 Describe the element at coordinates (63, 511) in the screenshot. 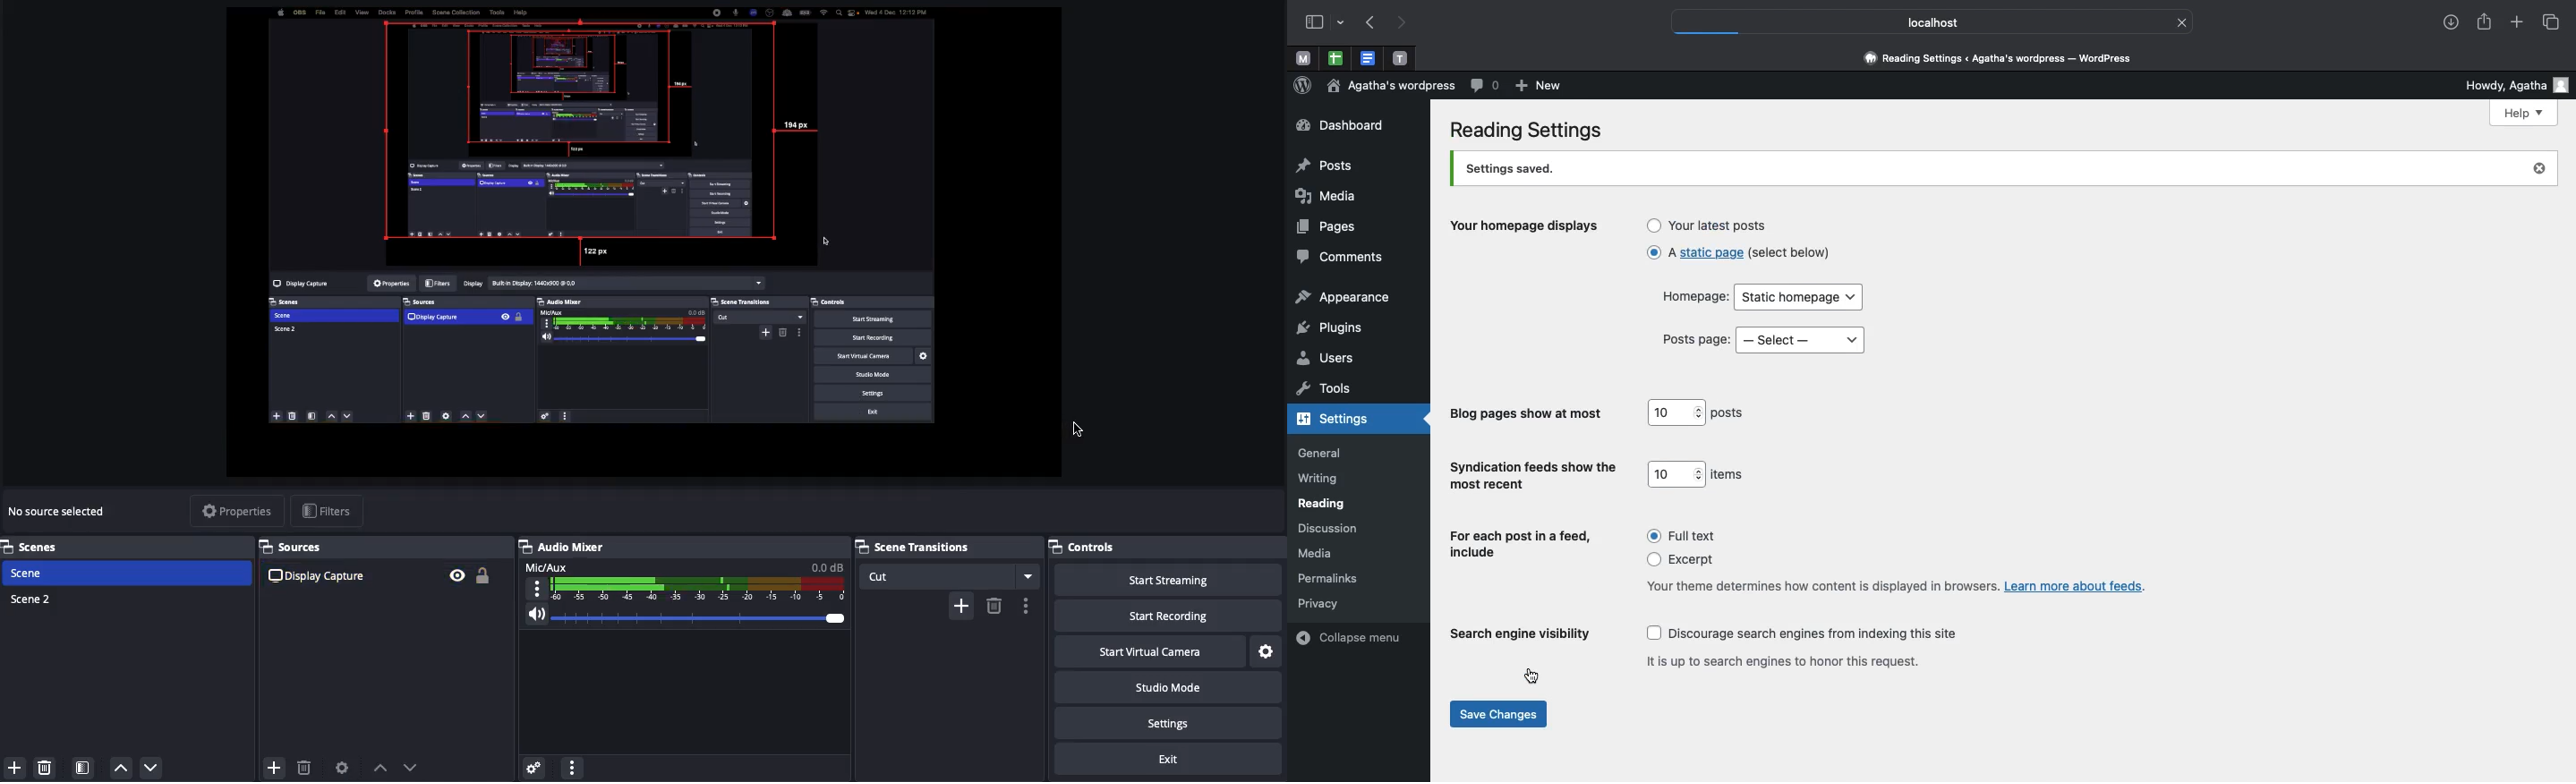

I see `No sources selected` at that location.